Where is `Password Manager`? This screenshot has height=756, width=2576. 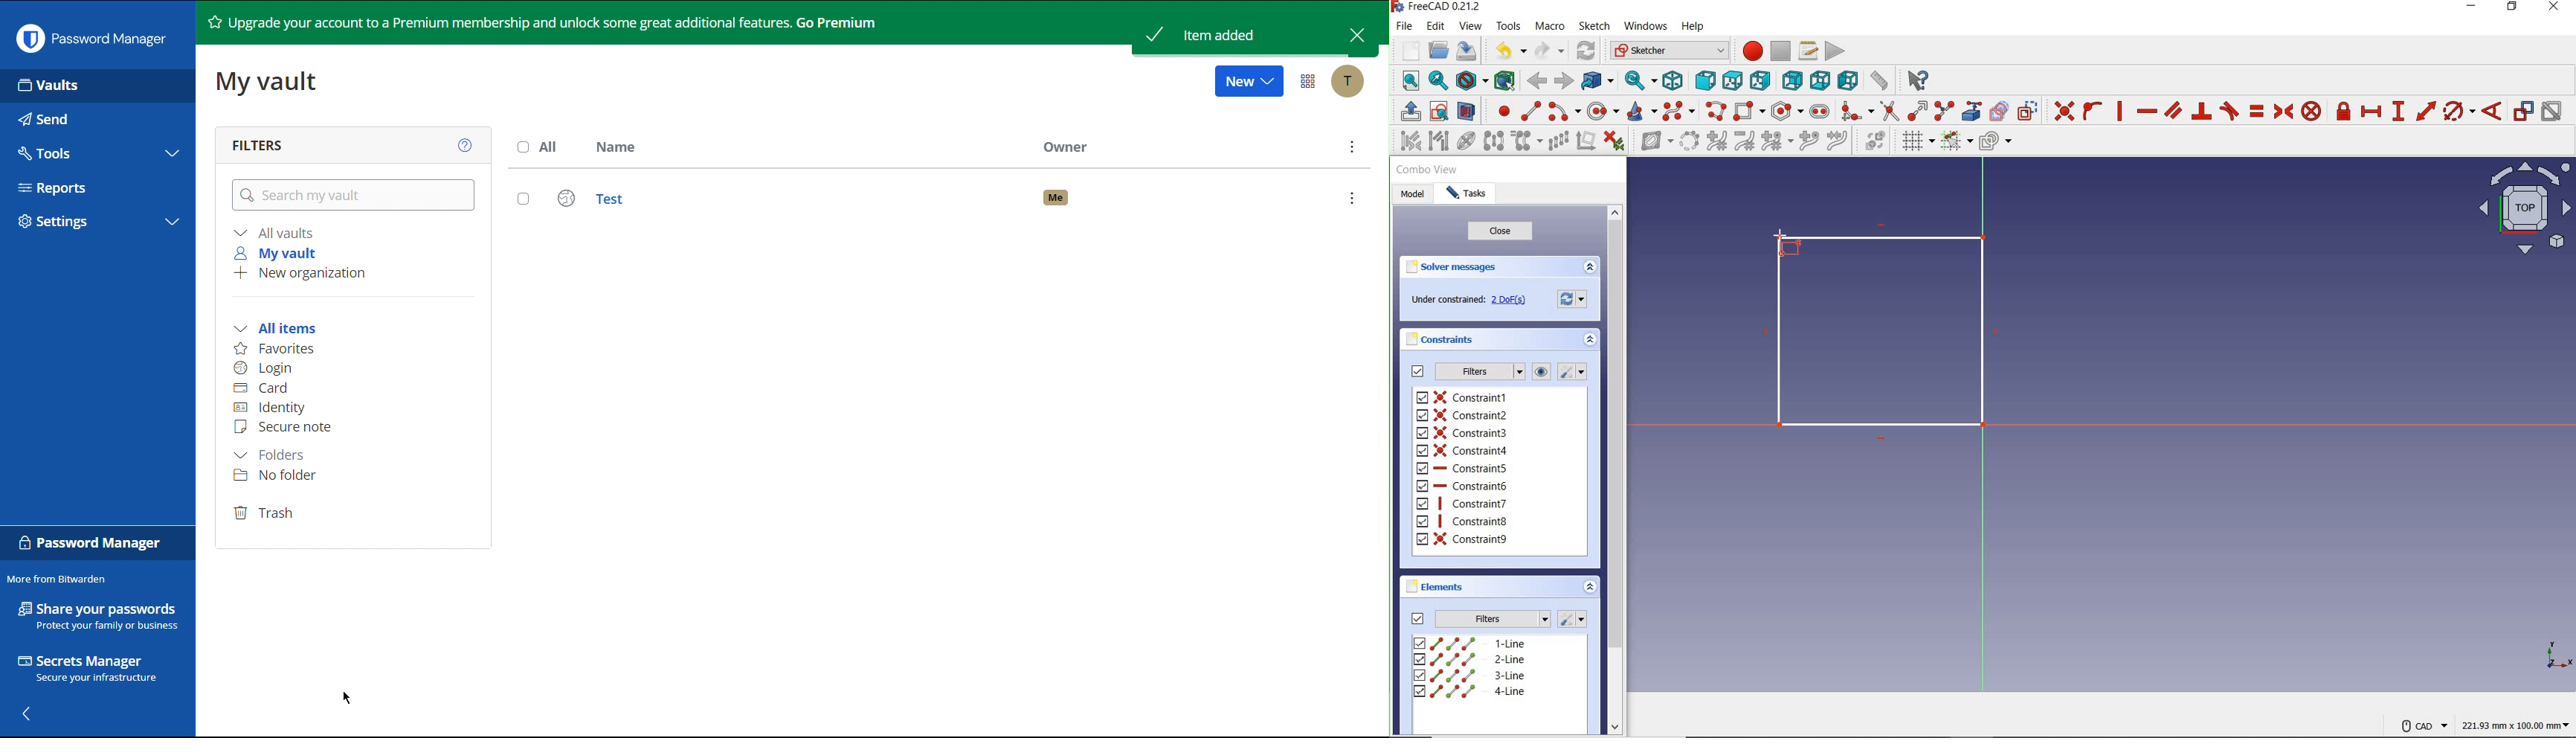 Password Manager is located at coordinates (95, 545).